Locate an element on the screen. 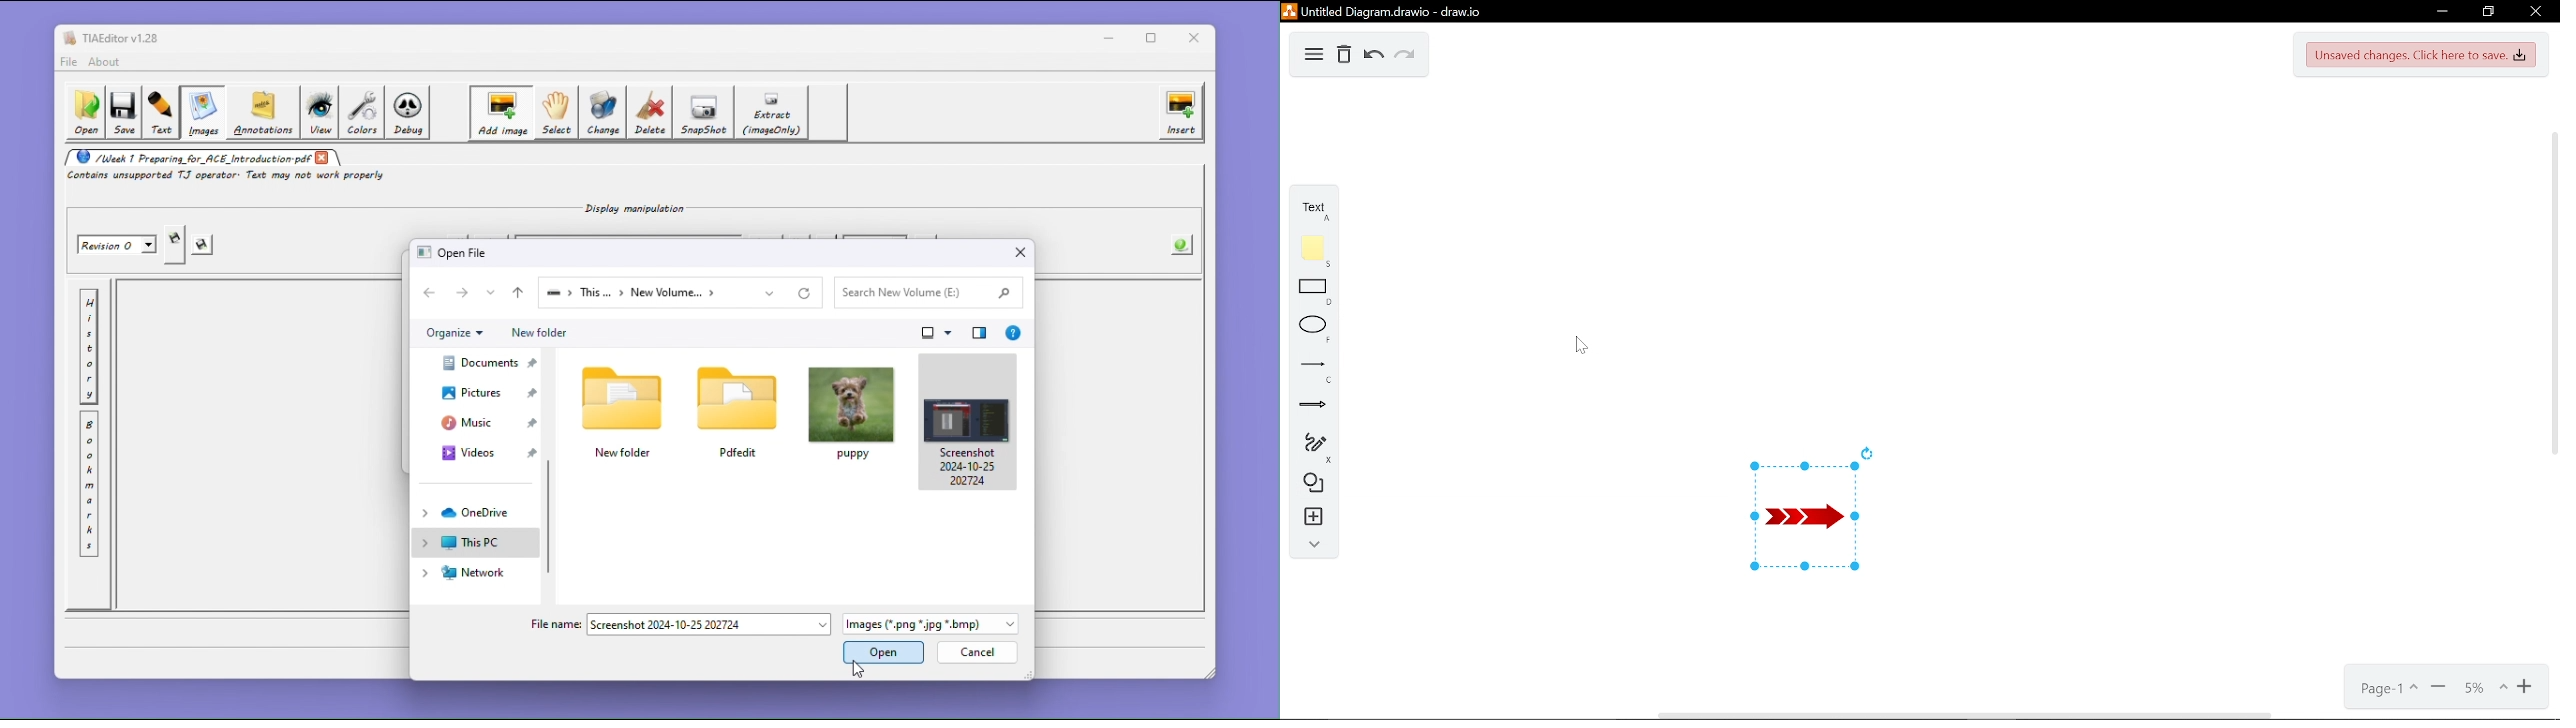 The height and width of the screenshot is (728, 2576). UNsaved changes. Click here to save is located at coordinates (2421, 56).